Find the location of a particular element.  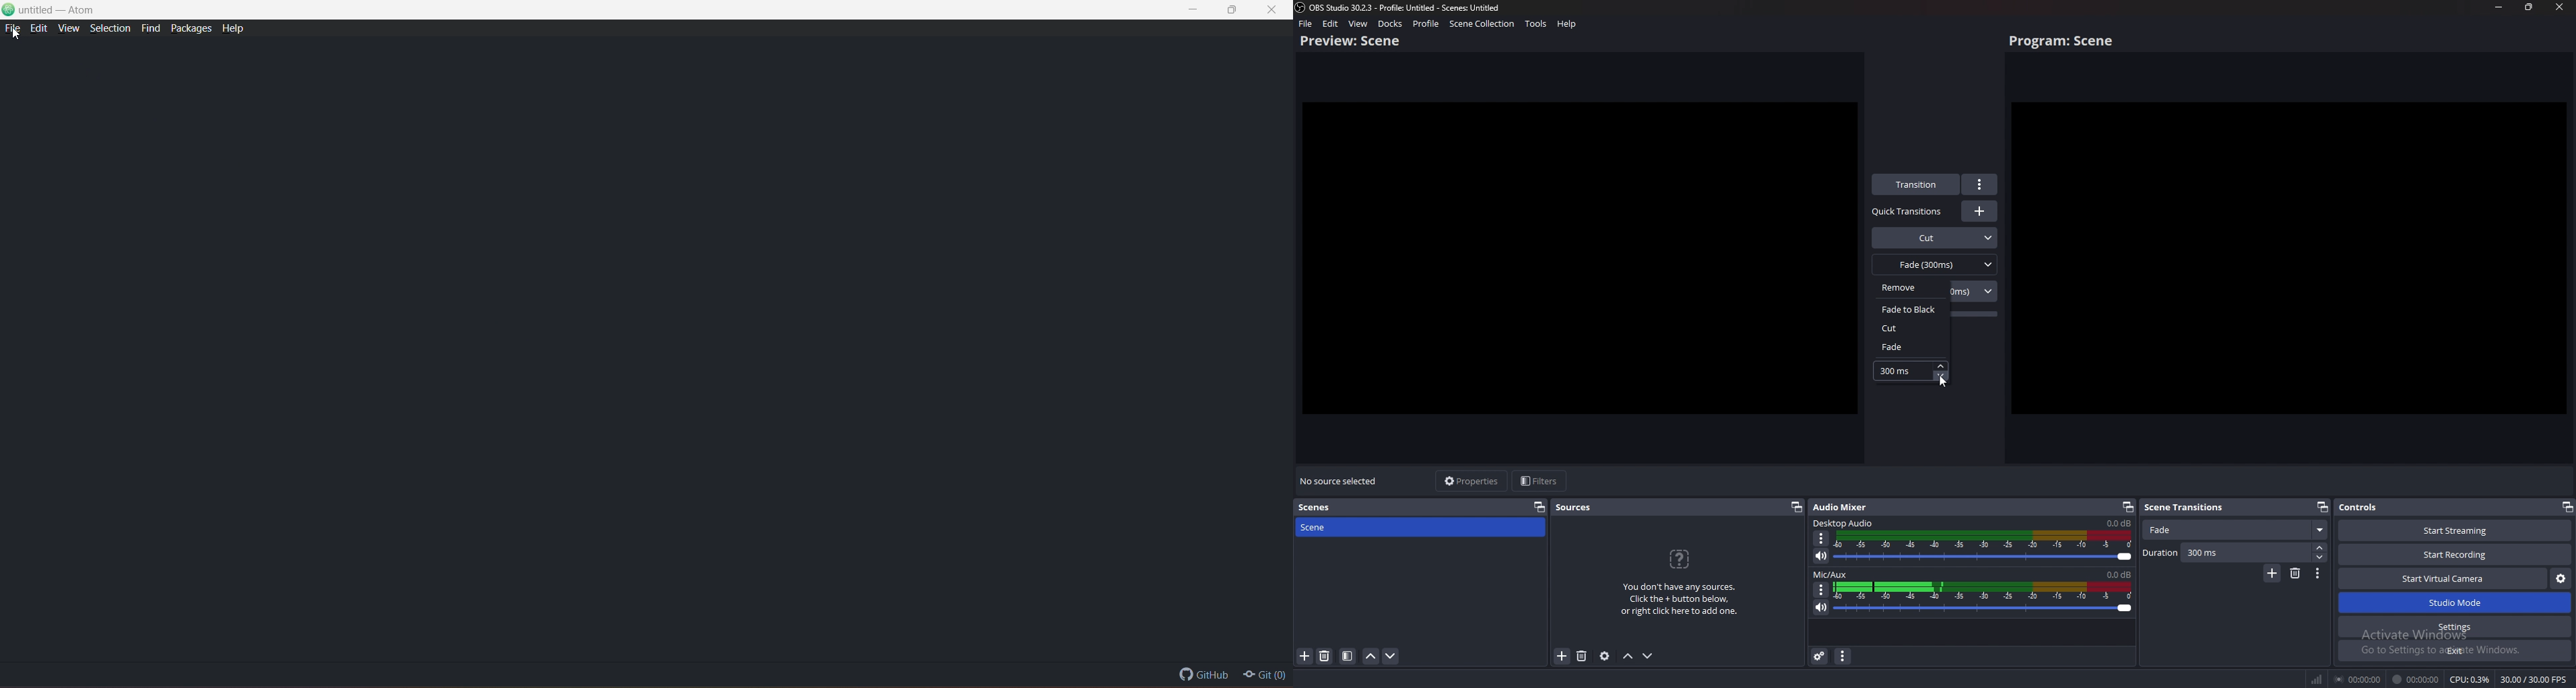

pop out is located at coordinates (1540, 506).